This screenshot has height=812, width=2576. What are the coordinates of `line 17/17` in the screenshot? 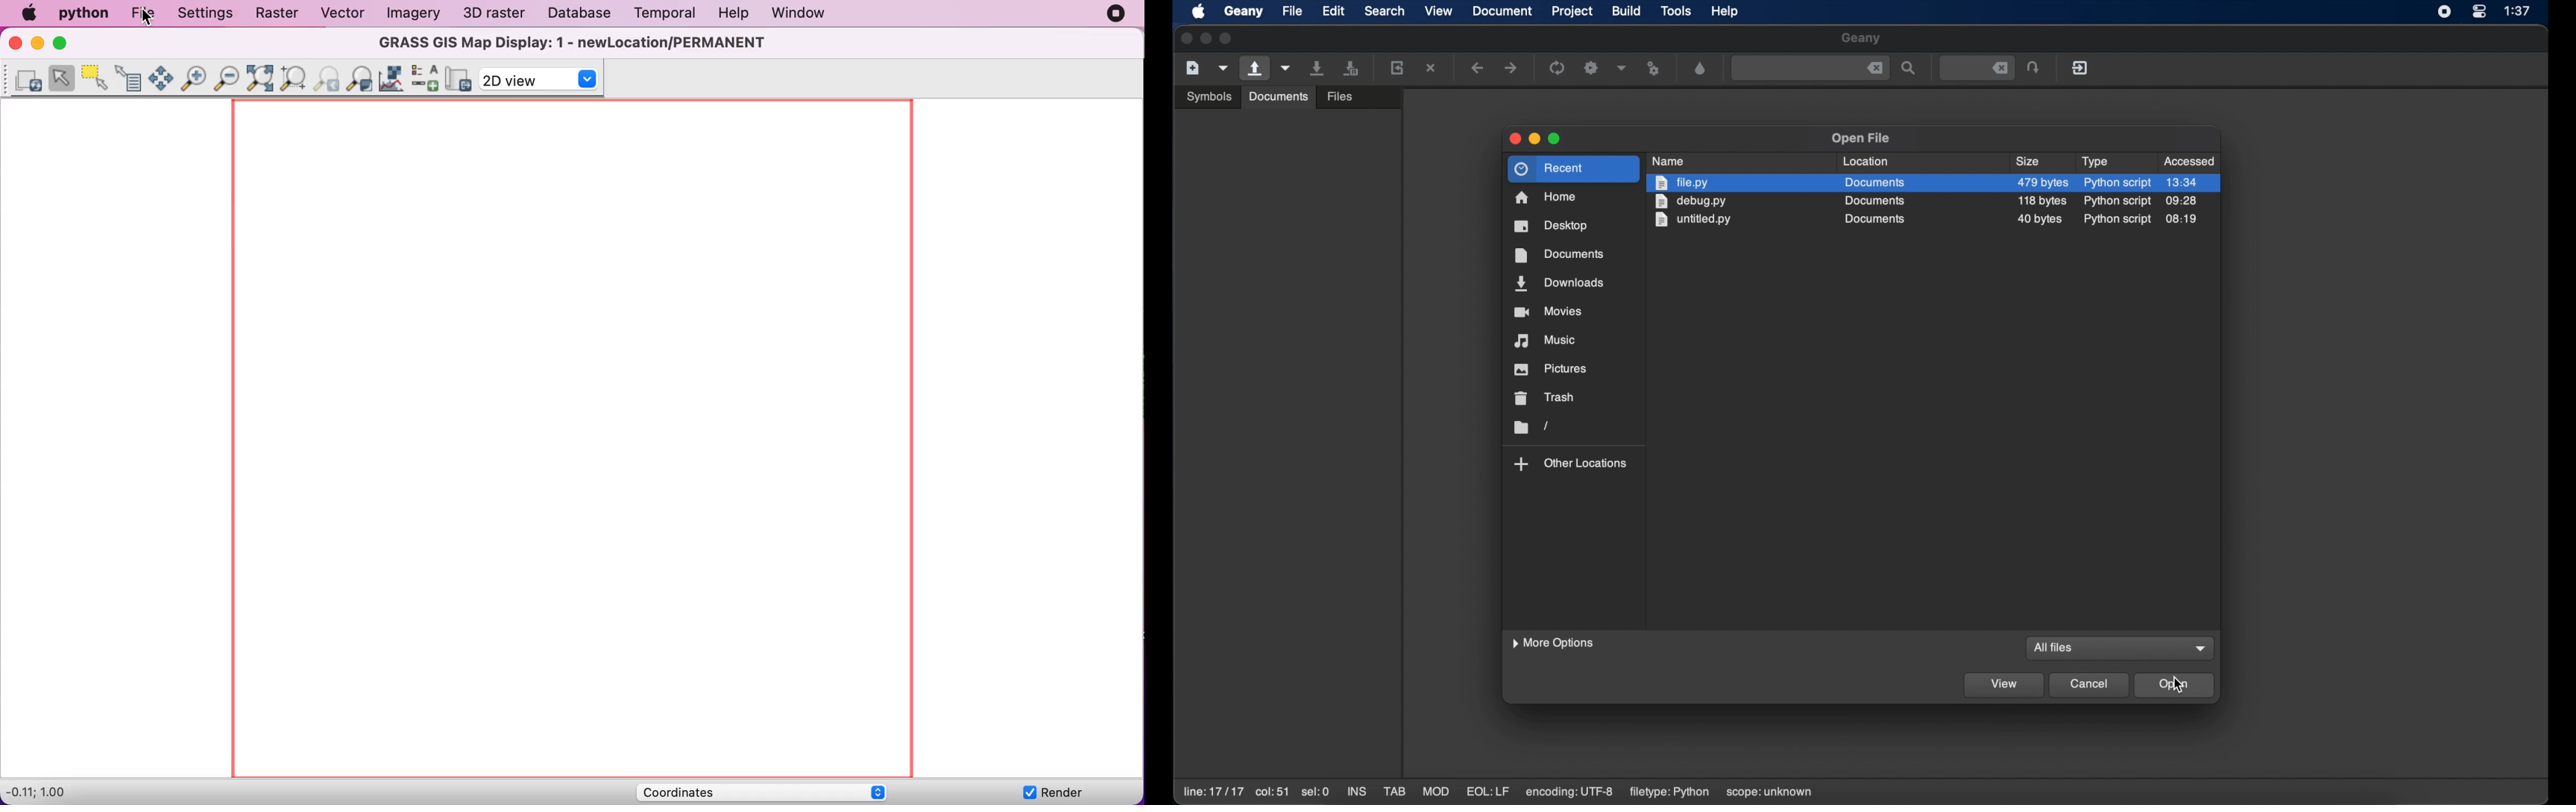 It's located at (1212, 792).